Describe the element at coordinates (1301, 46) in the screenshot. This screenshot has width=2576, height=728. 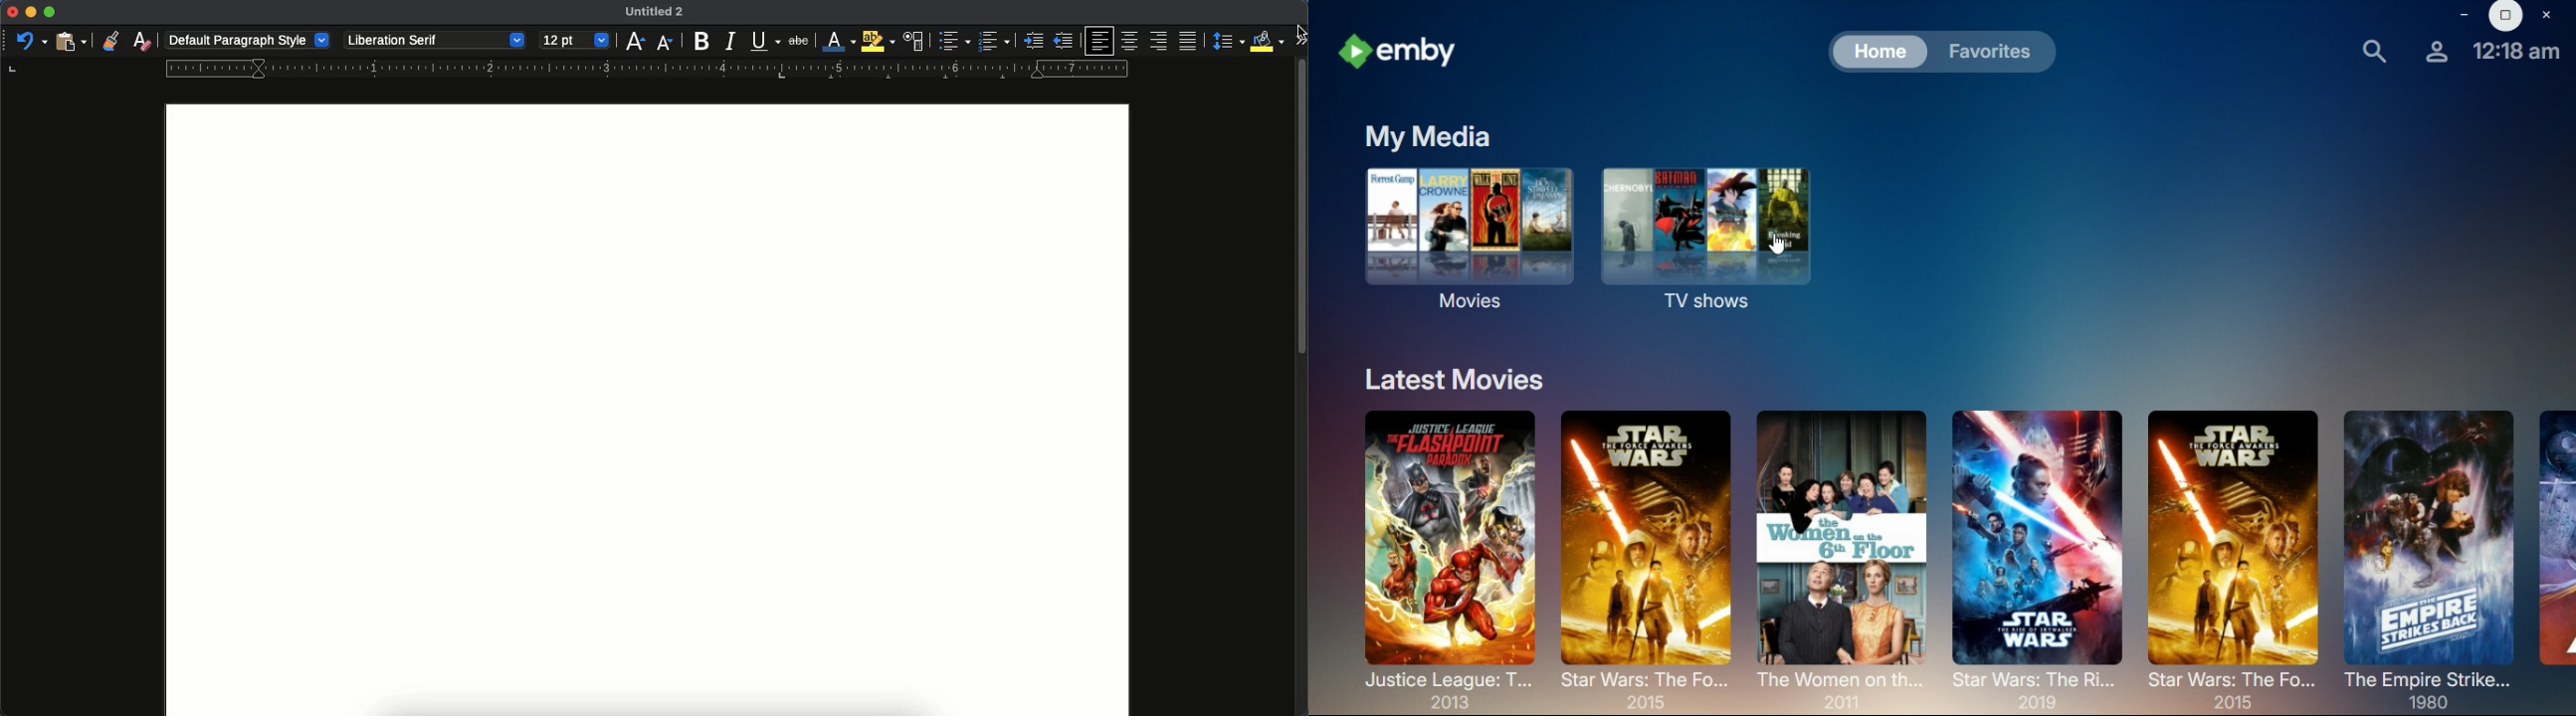
I see `expand` at that location.